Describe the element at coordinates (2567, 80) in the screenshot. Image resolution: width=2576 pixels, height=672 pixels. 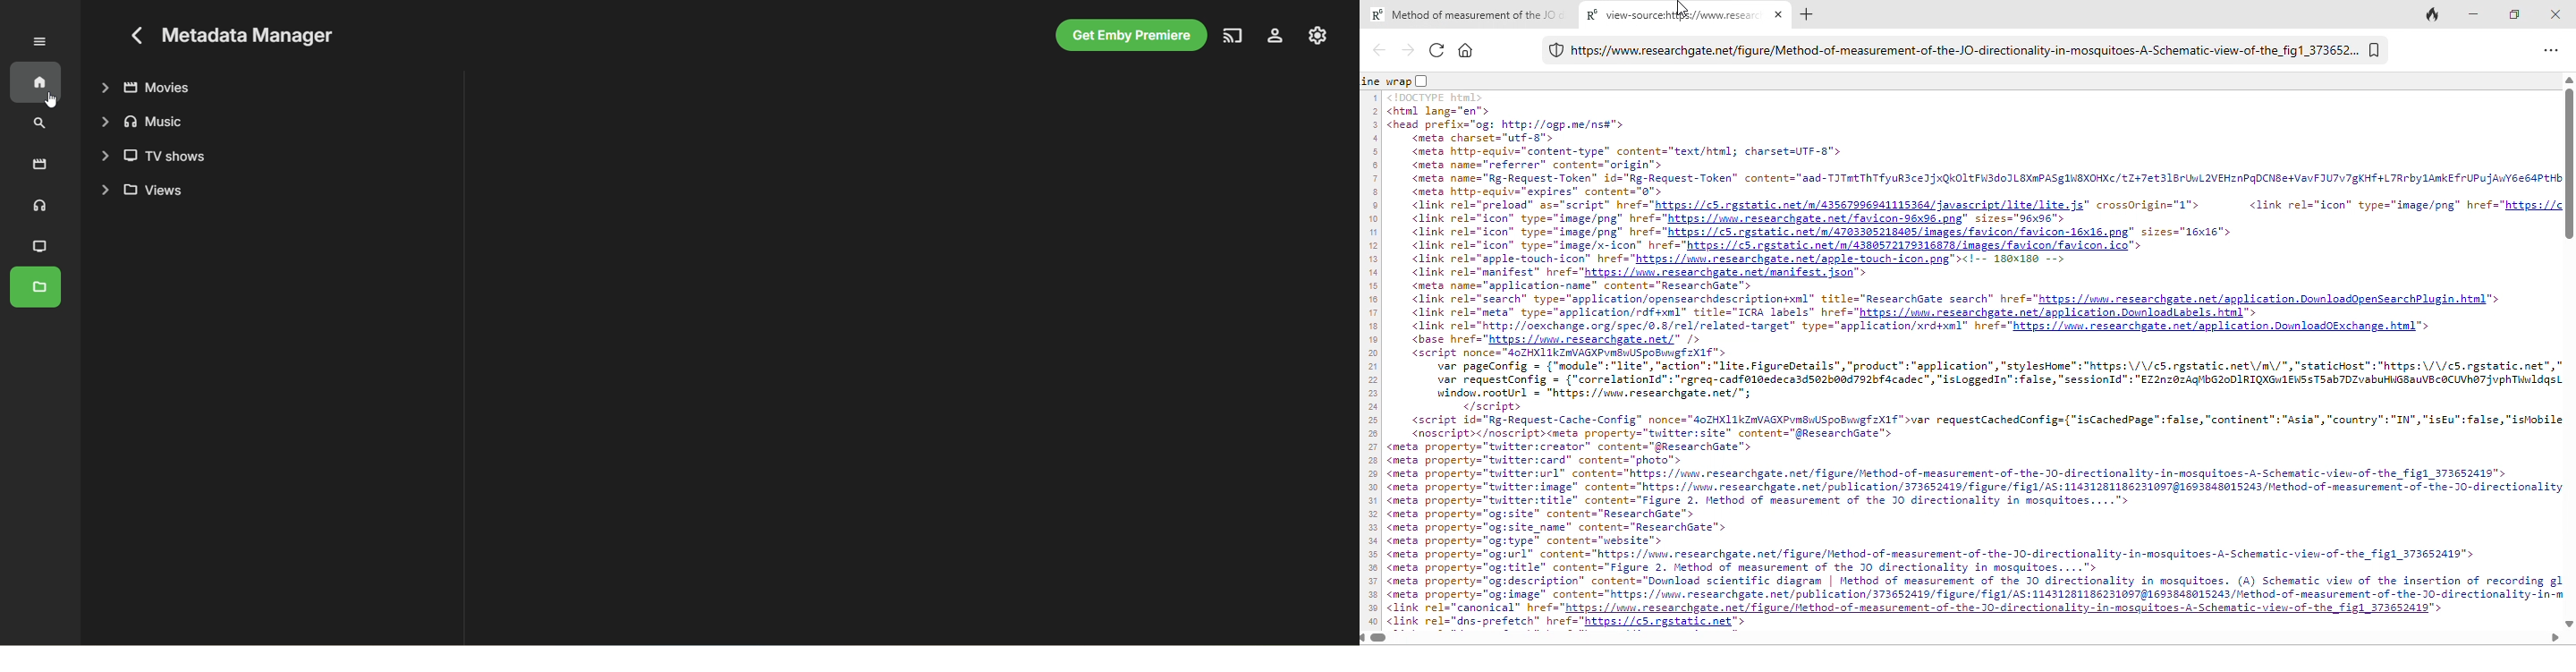
I see `move up` at that location.